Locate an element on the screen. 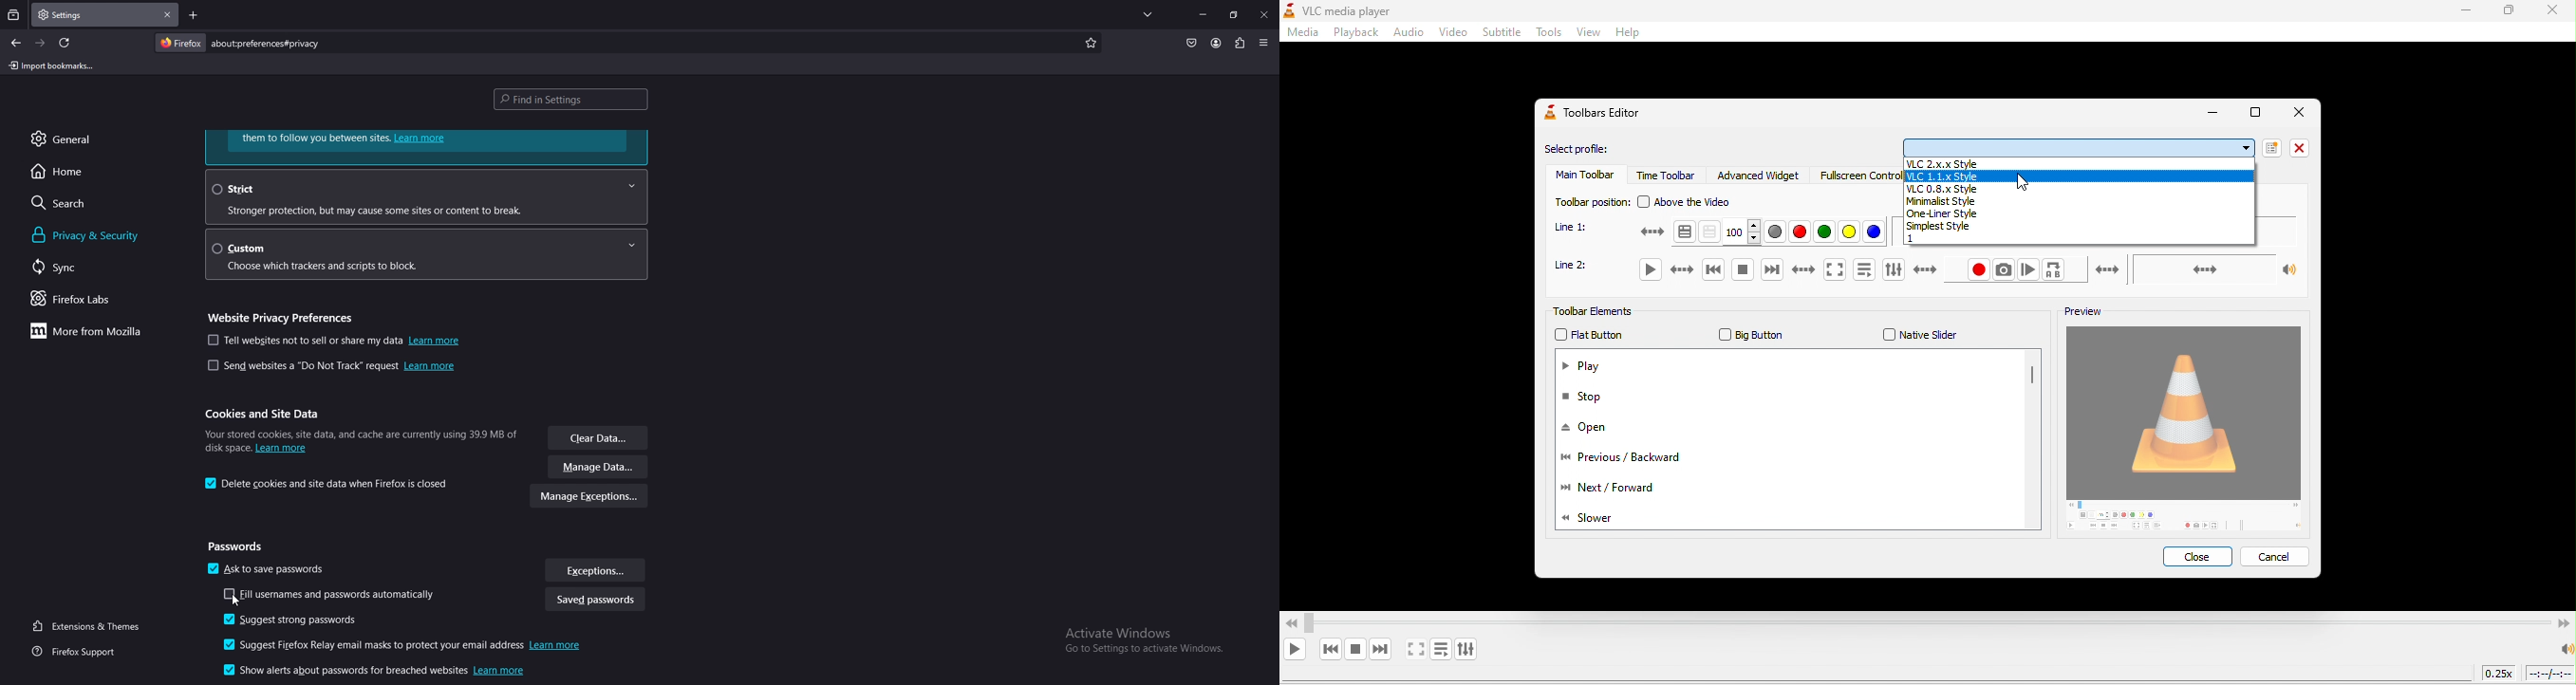 This screenshot has height=700, width=2576. bookmark is located at coordinates (1092, 43).